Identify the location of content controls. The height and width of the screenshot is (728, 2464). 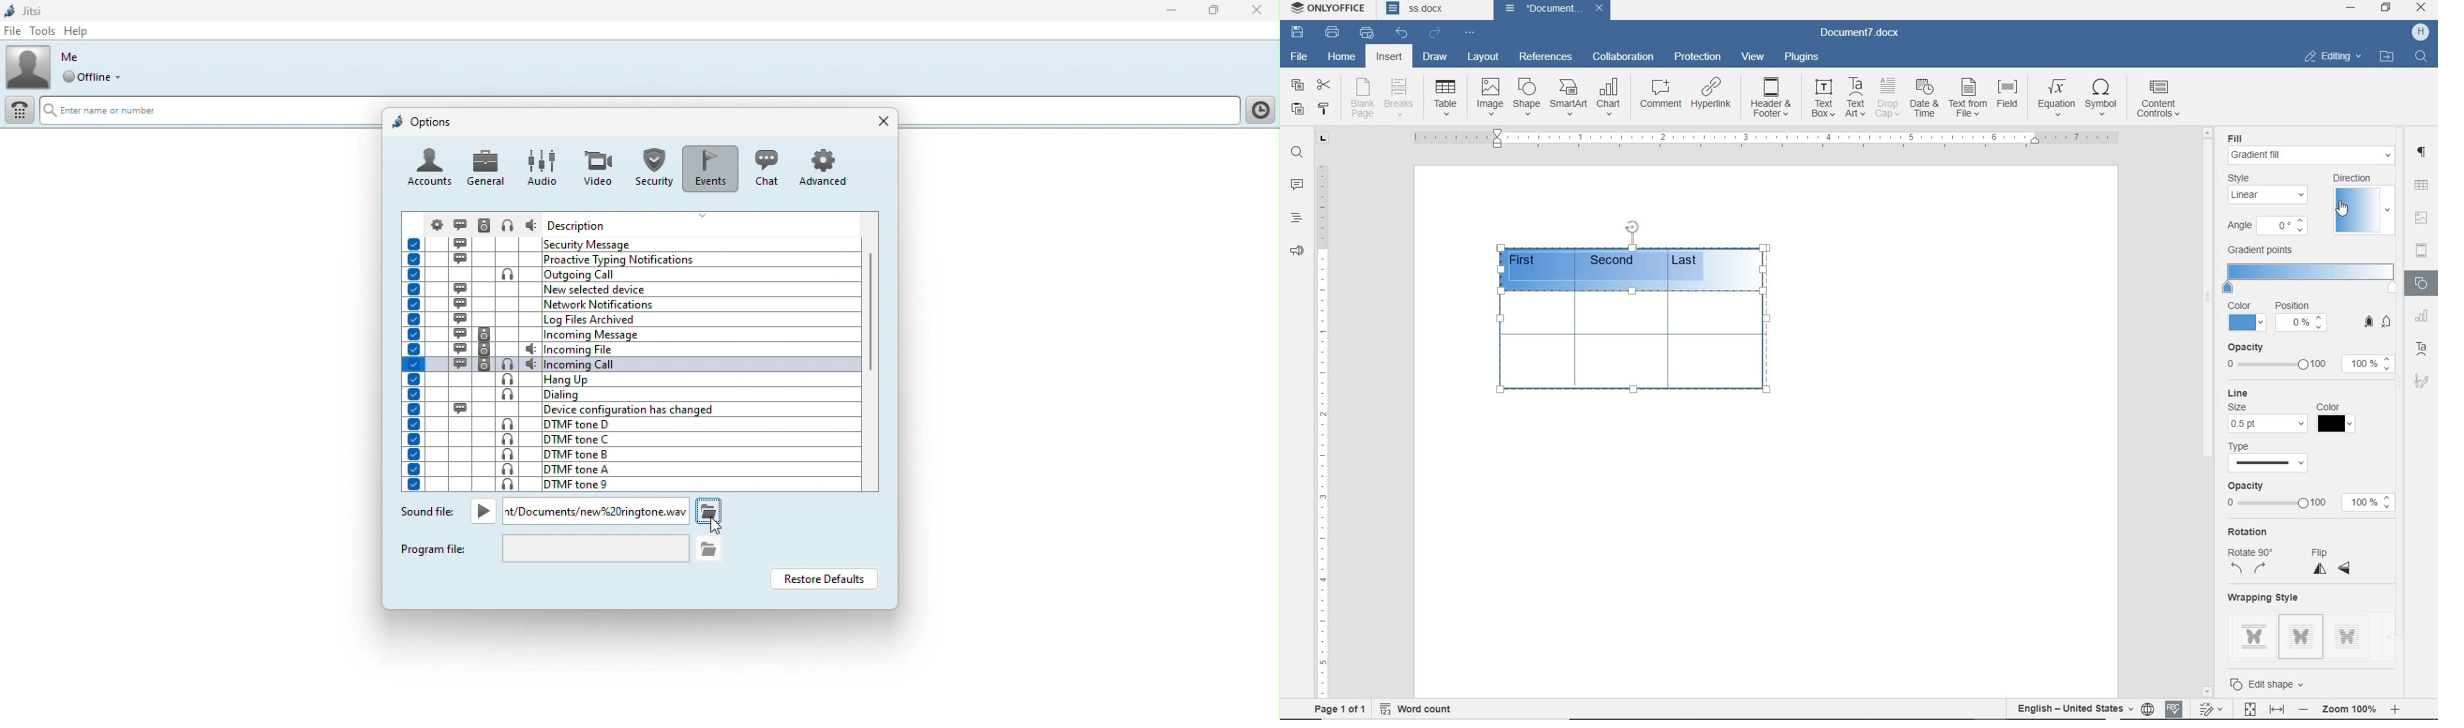
(2161, 100).